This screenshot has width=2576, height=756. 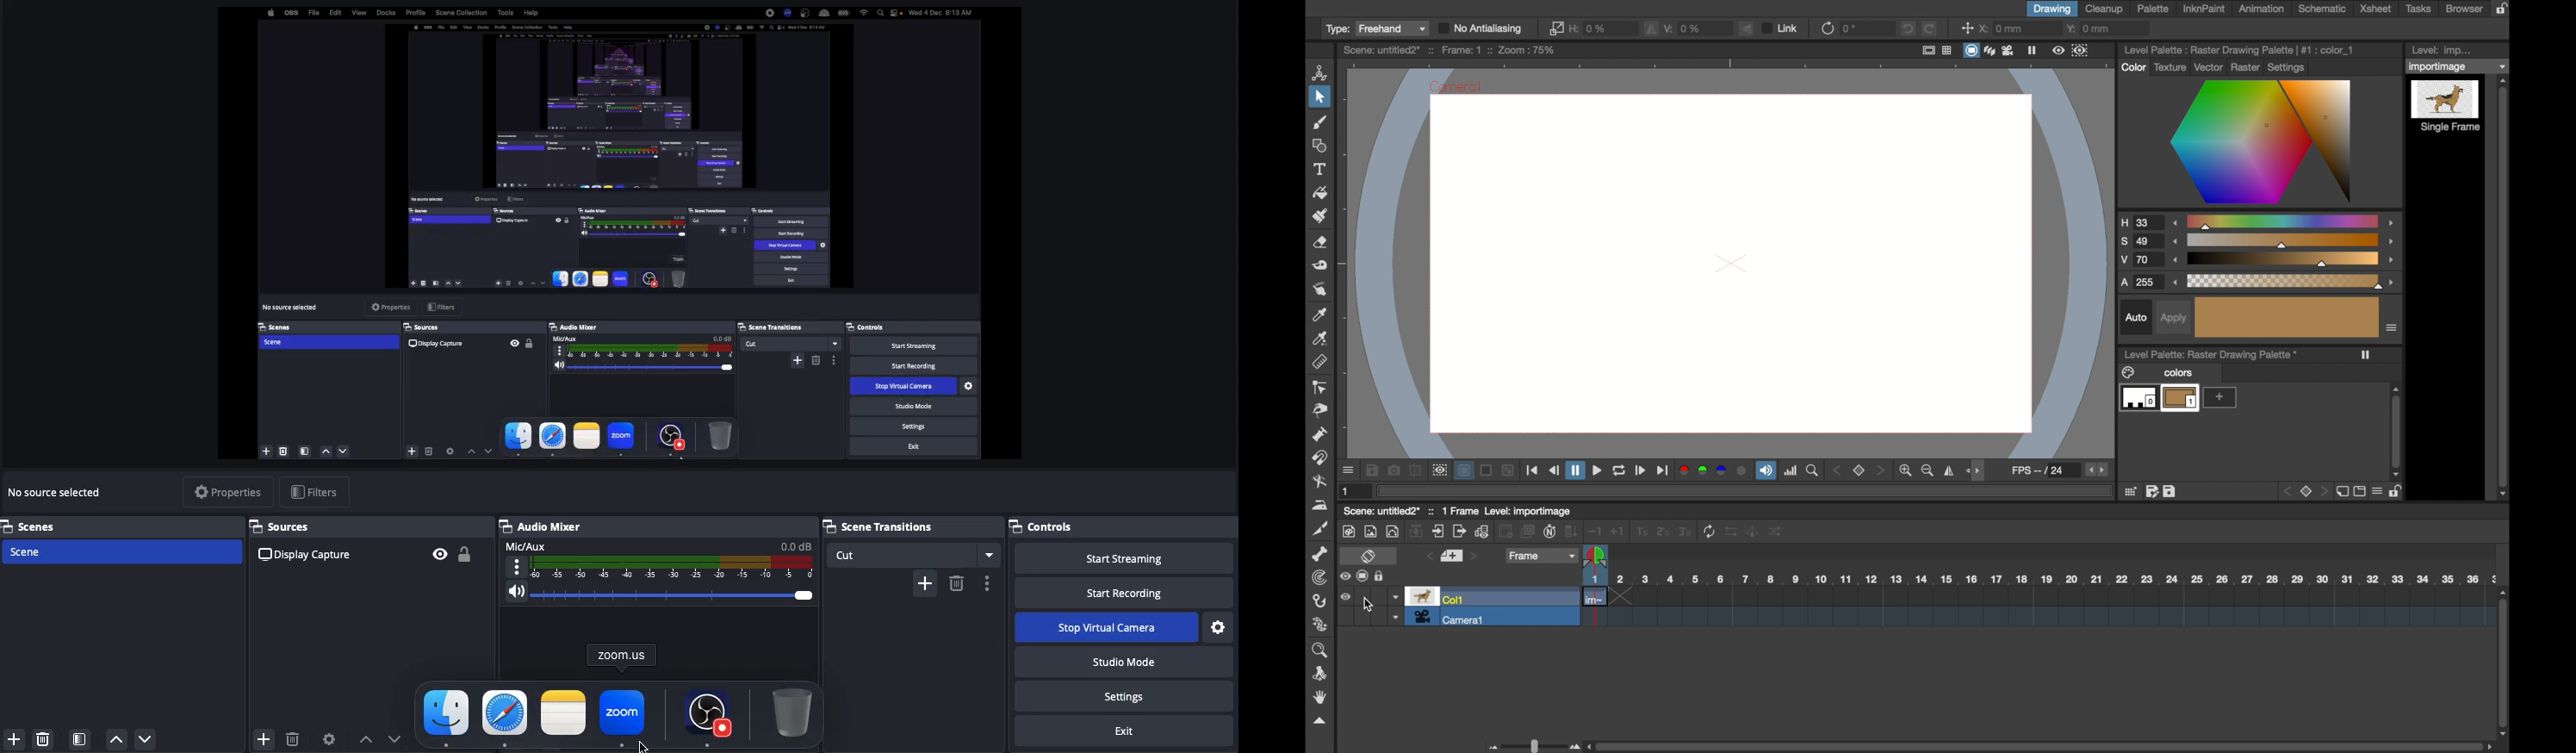 I want to click on OBS, so click(x=708, y=714).